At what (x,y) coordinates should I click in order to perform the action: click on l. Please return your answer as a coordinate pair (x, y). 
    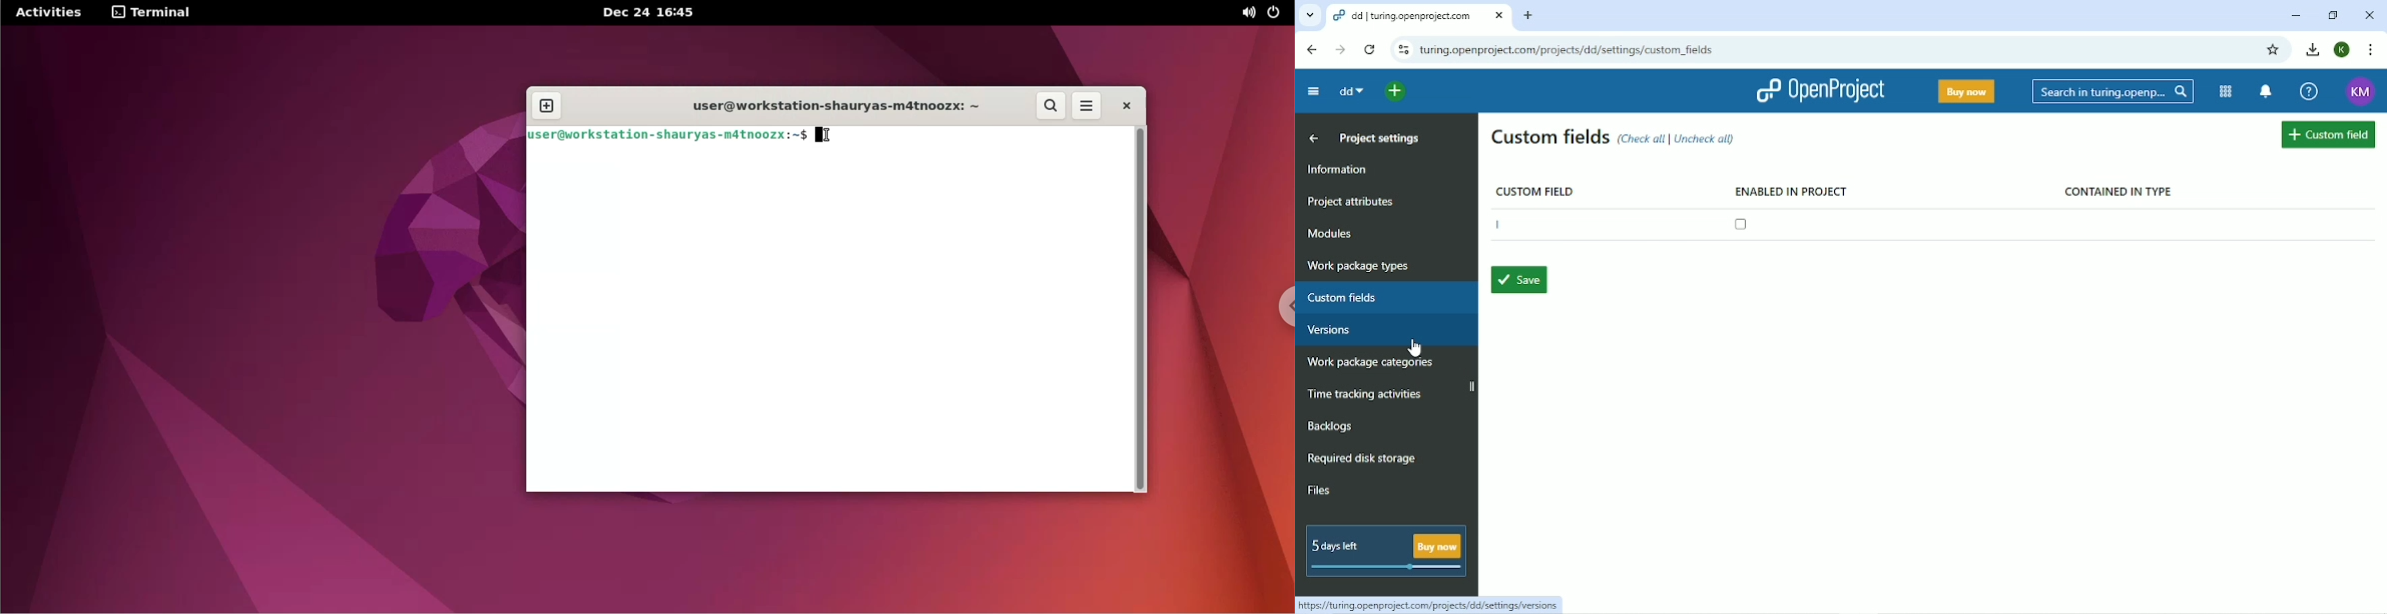
    Looking at the image, I should click on (1497, 226).